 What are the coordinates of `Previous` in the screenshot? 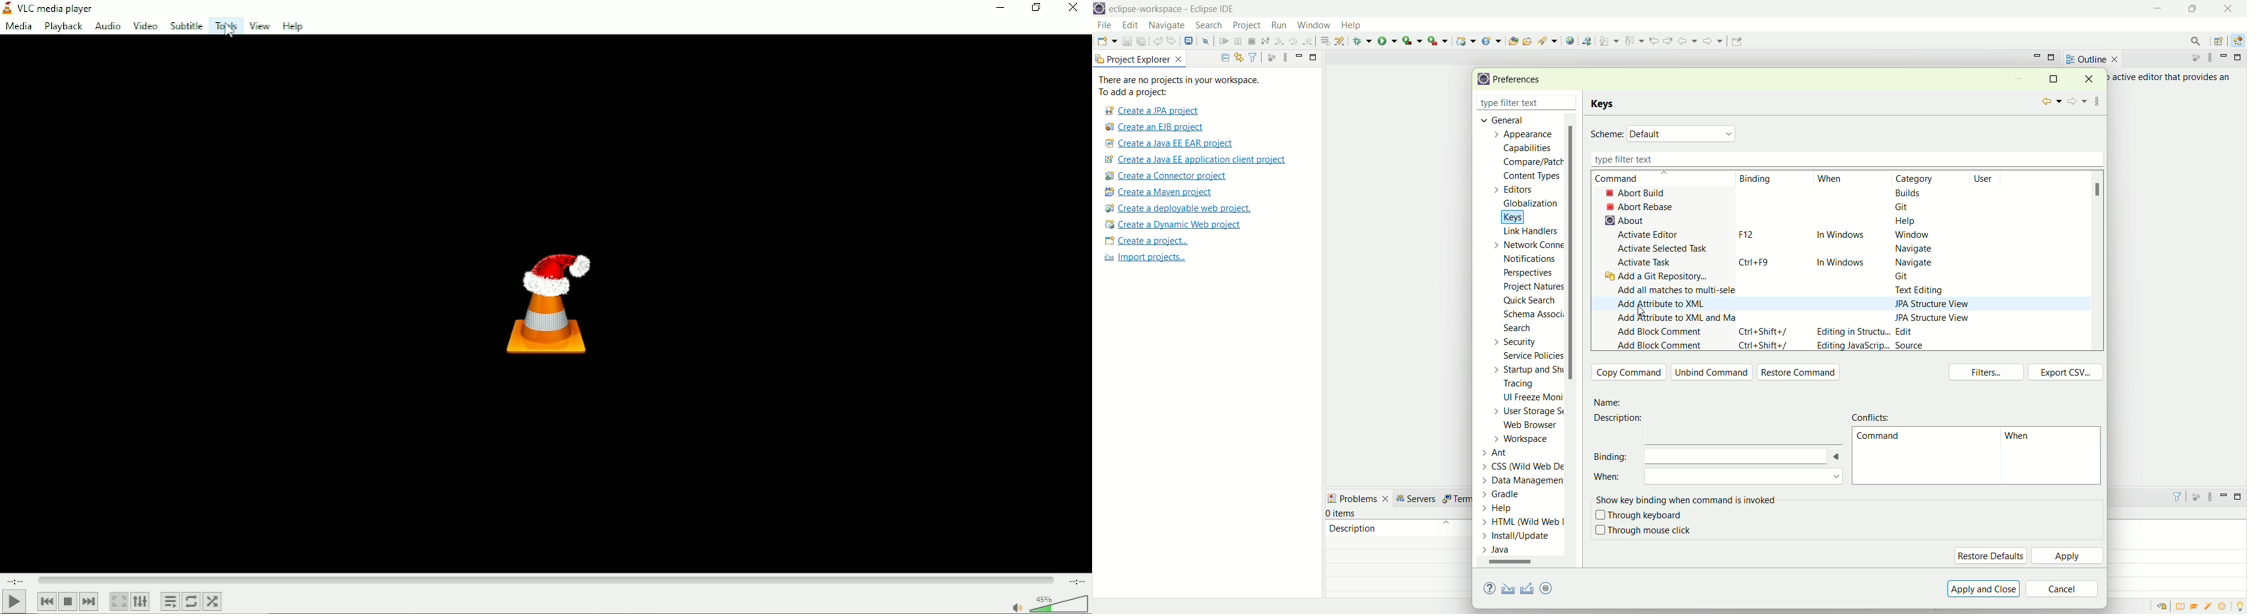 It's located at (48, 600).